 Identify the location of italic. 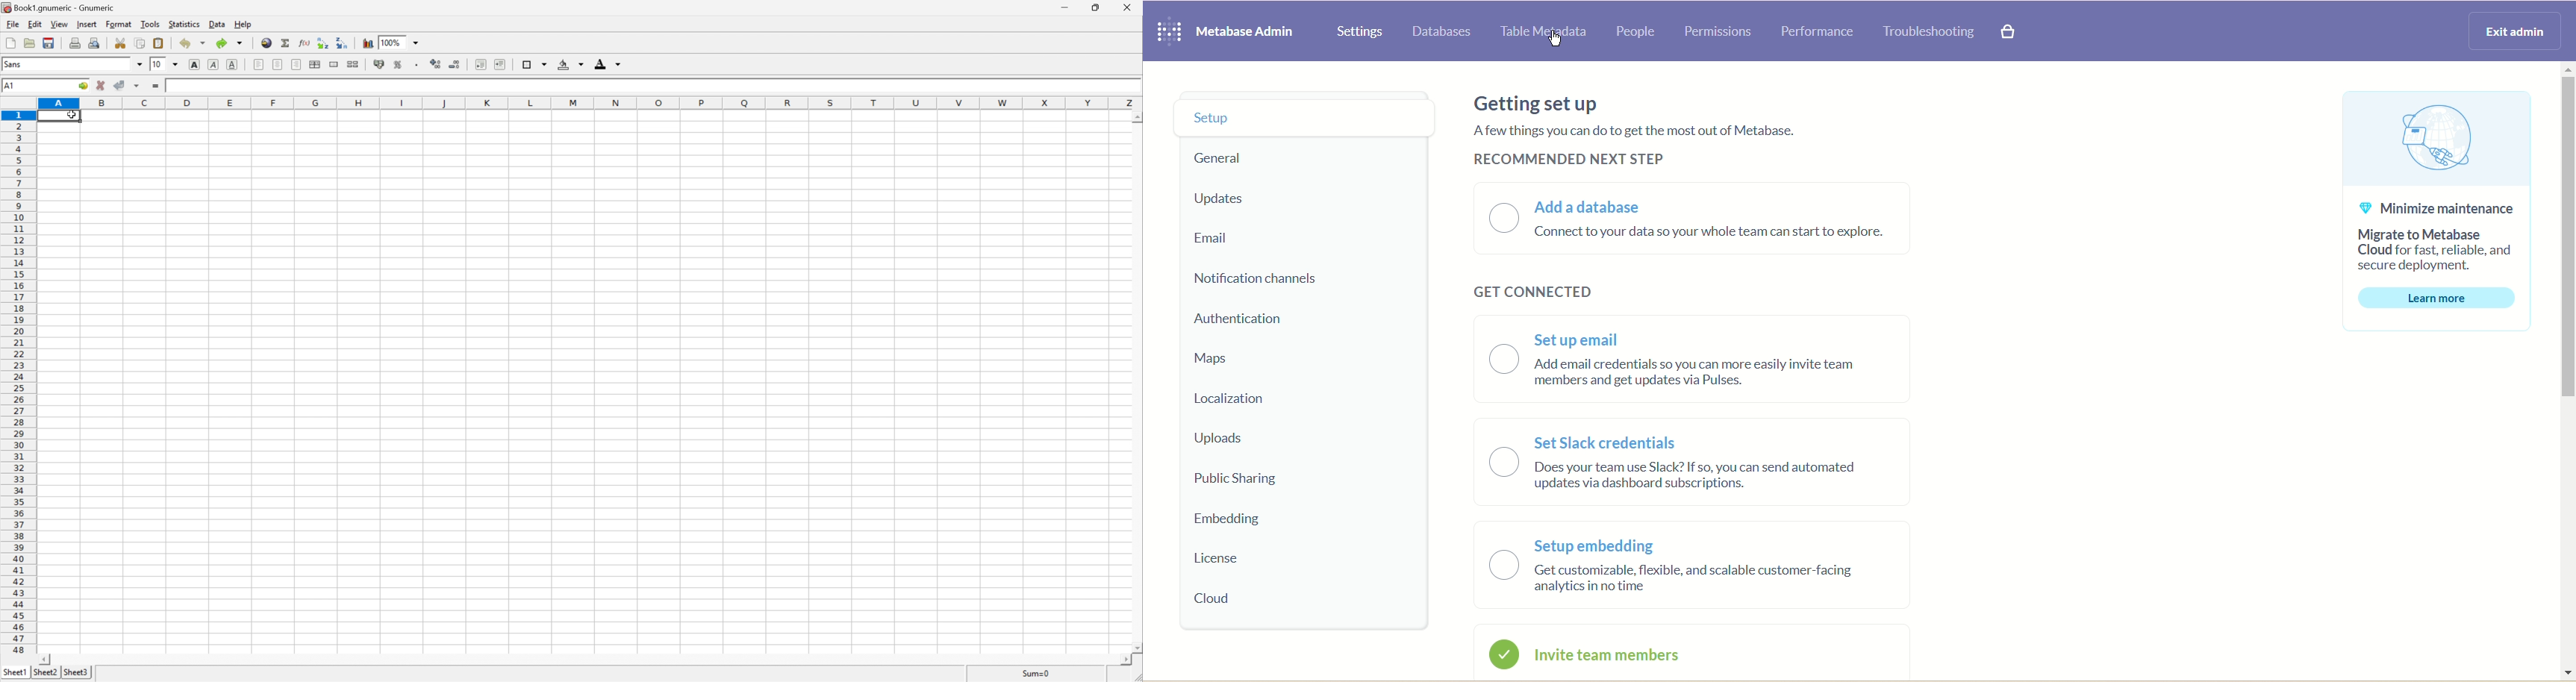
(214, 65).